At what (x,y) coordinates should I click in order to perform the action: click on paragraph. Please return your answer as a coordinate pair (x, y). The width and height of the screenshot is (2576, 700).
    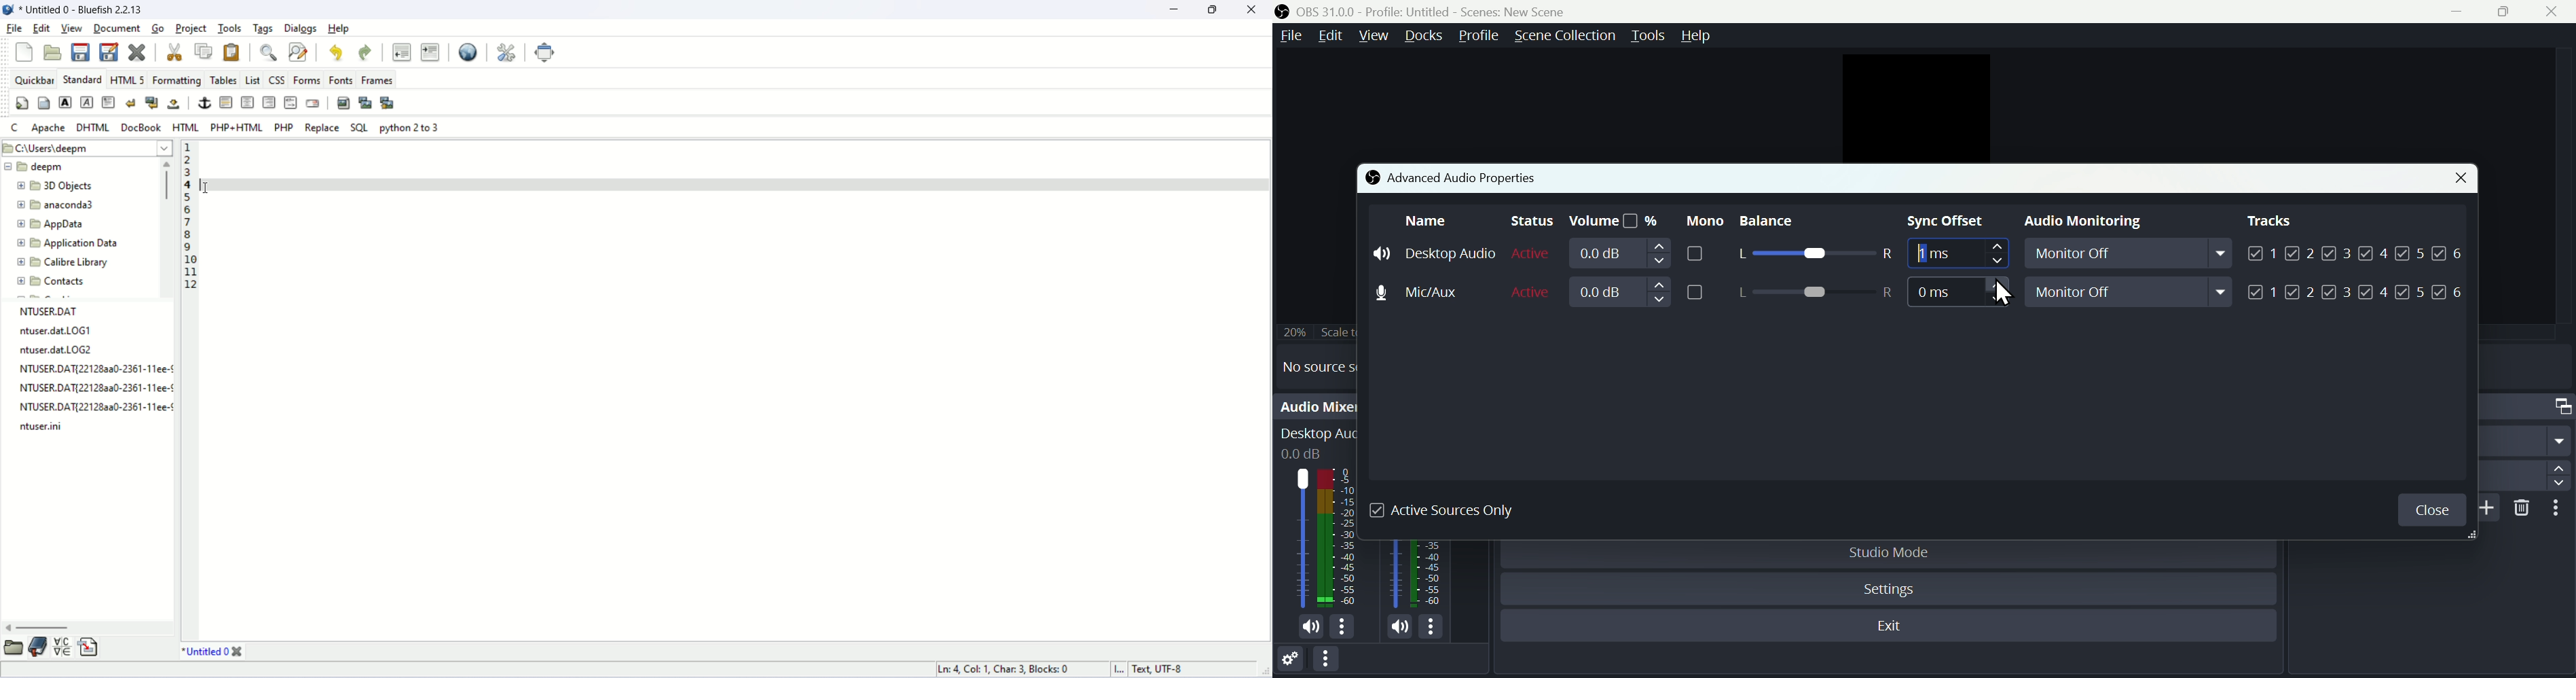
    Looking at the image, I should click on (109, 103).